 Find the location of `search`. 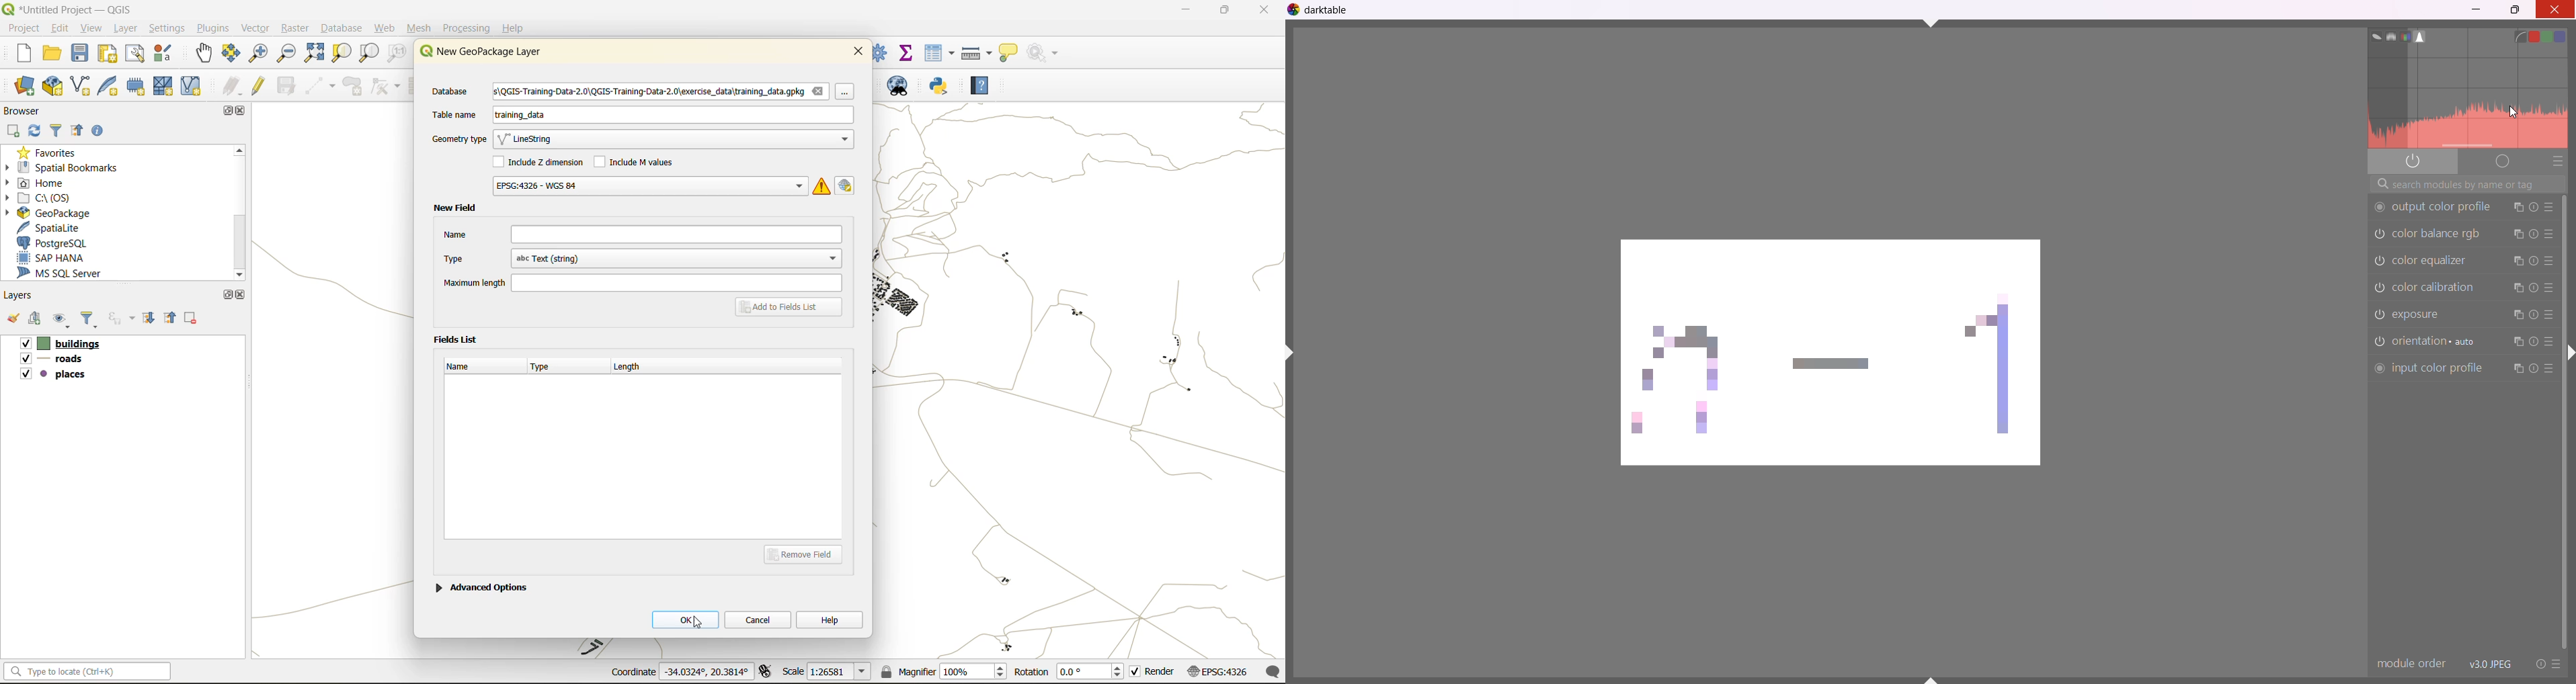

search is located at coordinates (2465, 185).